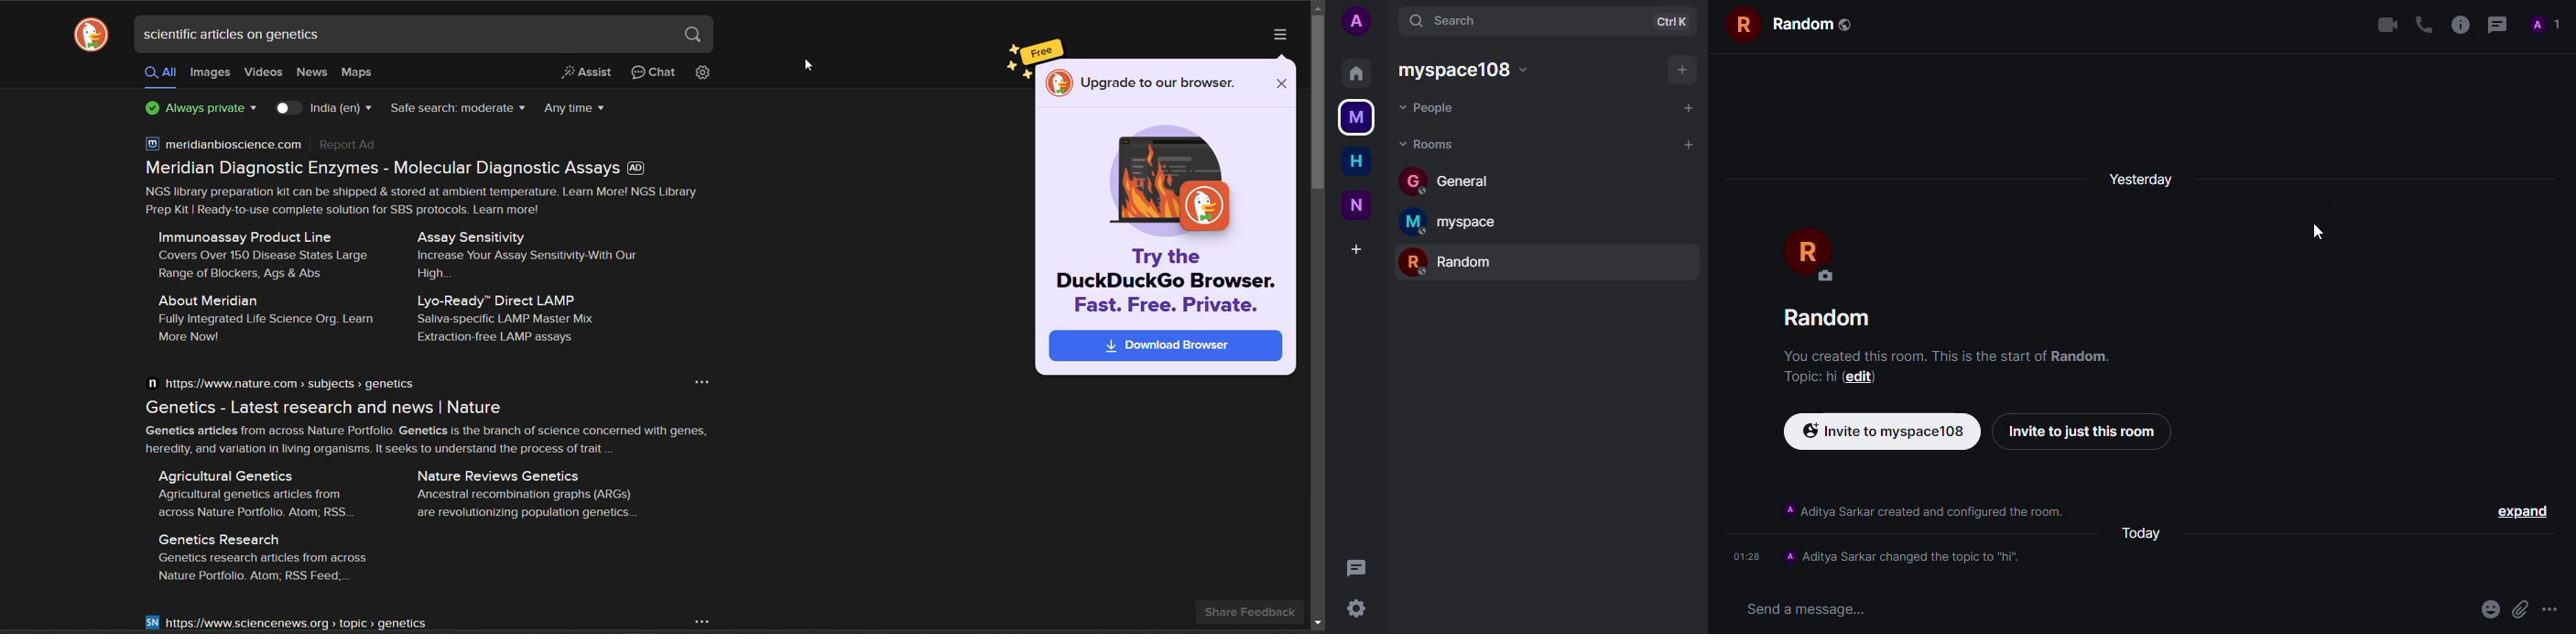 This screenshot has height=644, width=2576. What do you see at coordinates (2330, 239) in the screenshot?
I see `cursor` at bounding box center [2330, 239].